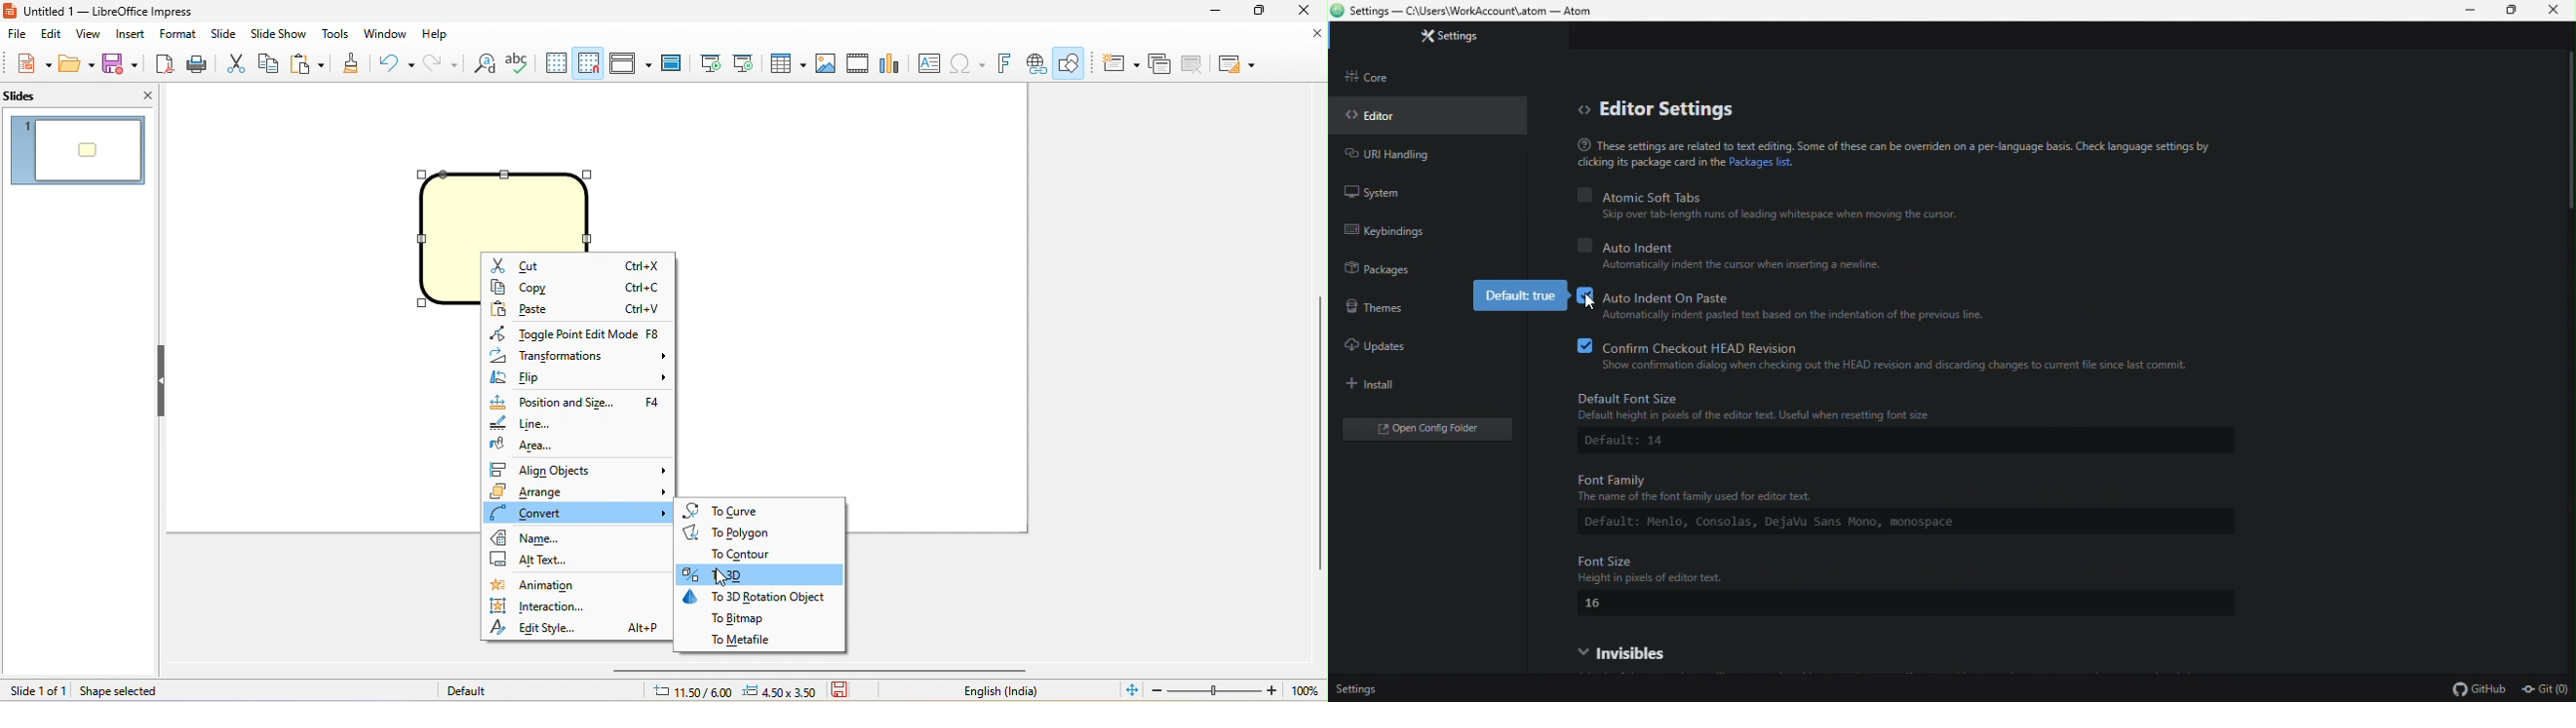 The height and width of the screenshot is (728, 2576). What do you see at coordinates (1751, 246) in the screenshot?
I see `auto indent` at bounding box center [1751, 246].